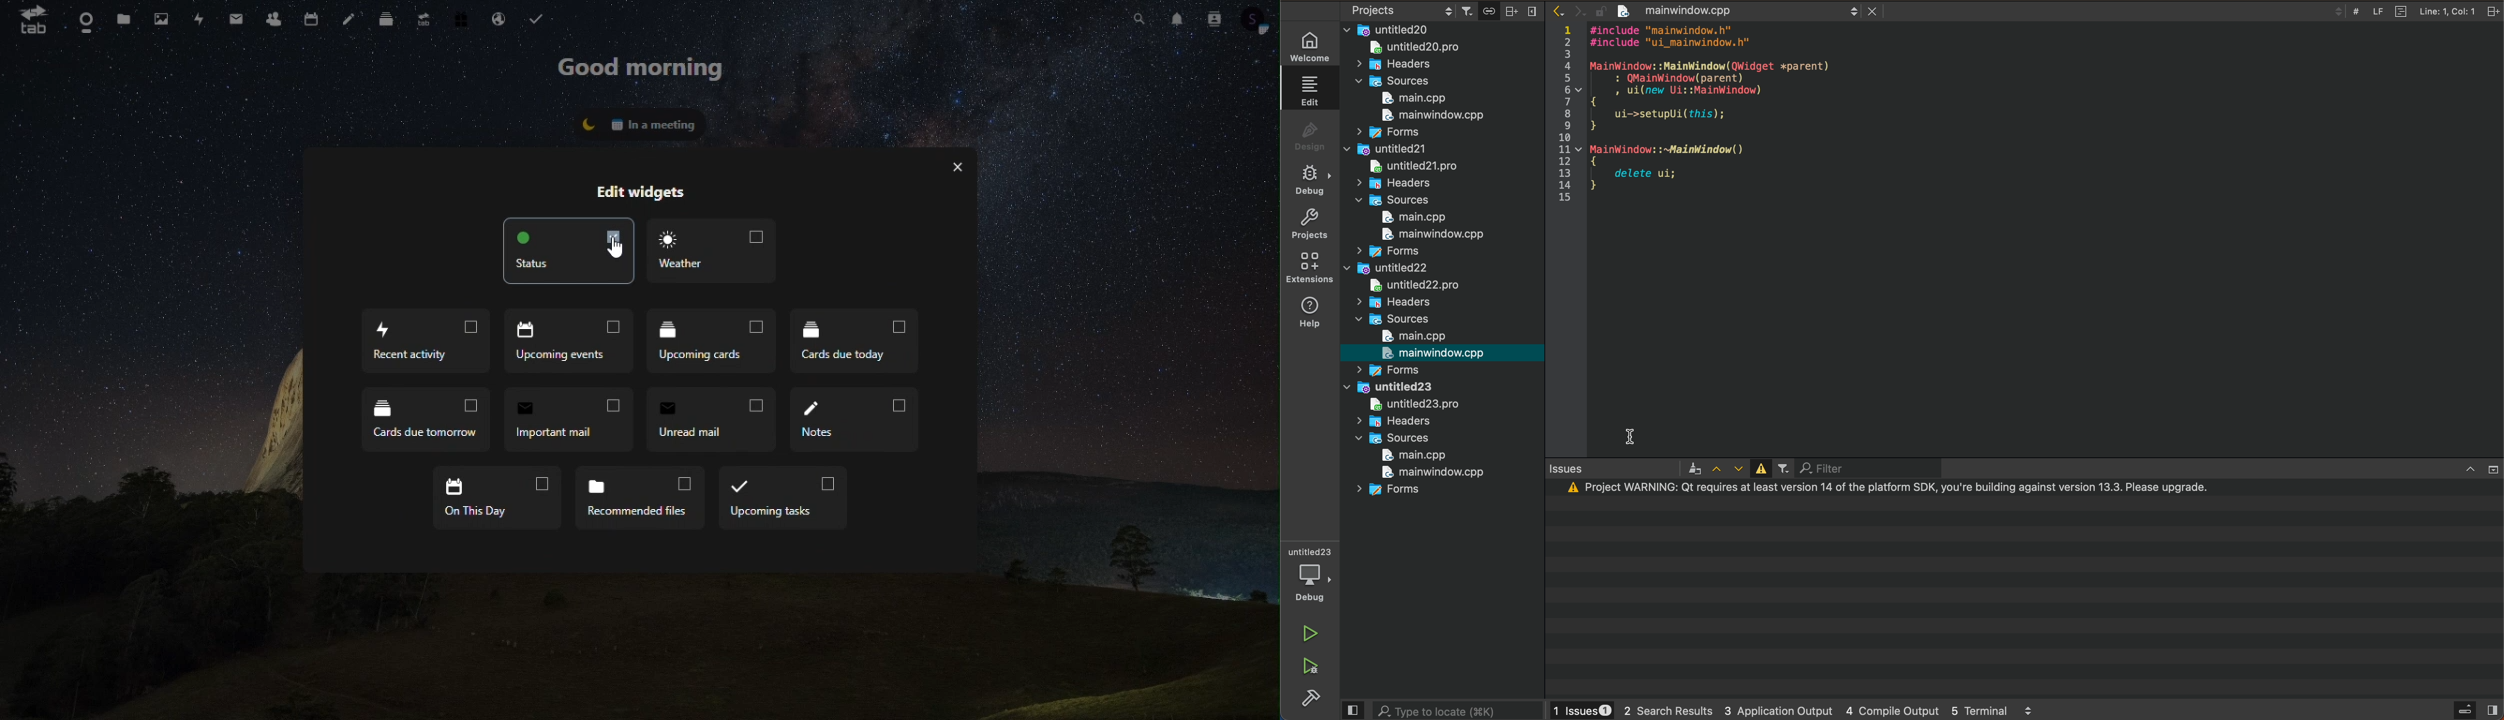 This screenshot has height=728, width=2520. What do you see at coordinates (1426, 235) in the screenshot?
I see `mainwindow` at bounding box center [1426, 235].